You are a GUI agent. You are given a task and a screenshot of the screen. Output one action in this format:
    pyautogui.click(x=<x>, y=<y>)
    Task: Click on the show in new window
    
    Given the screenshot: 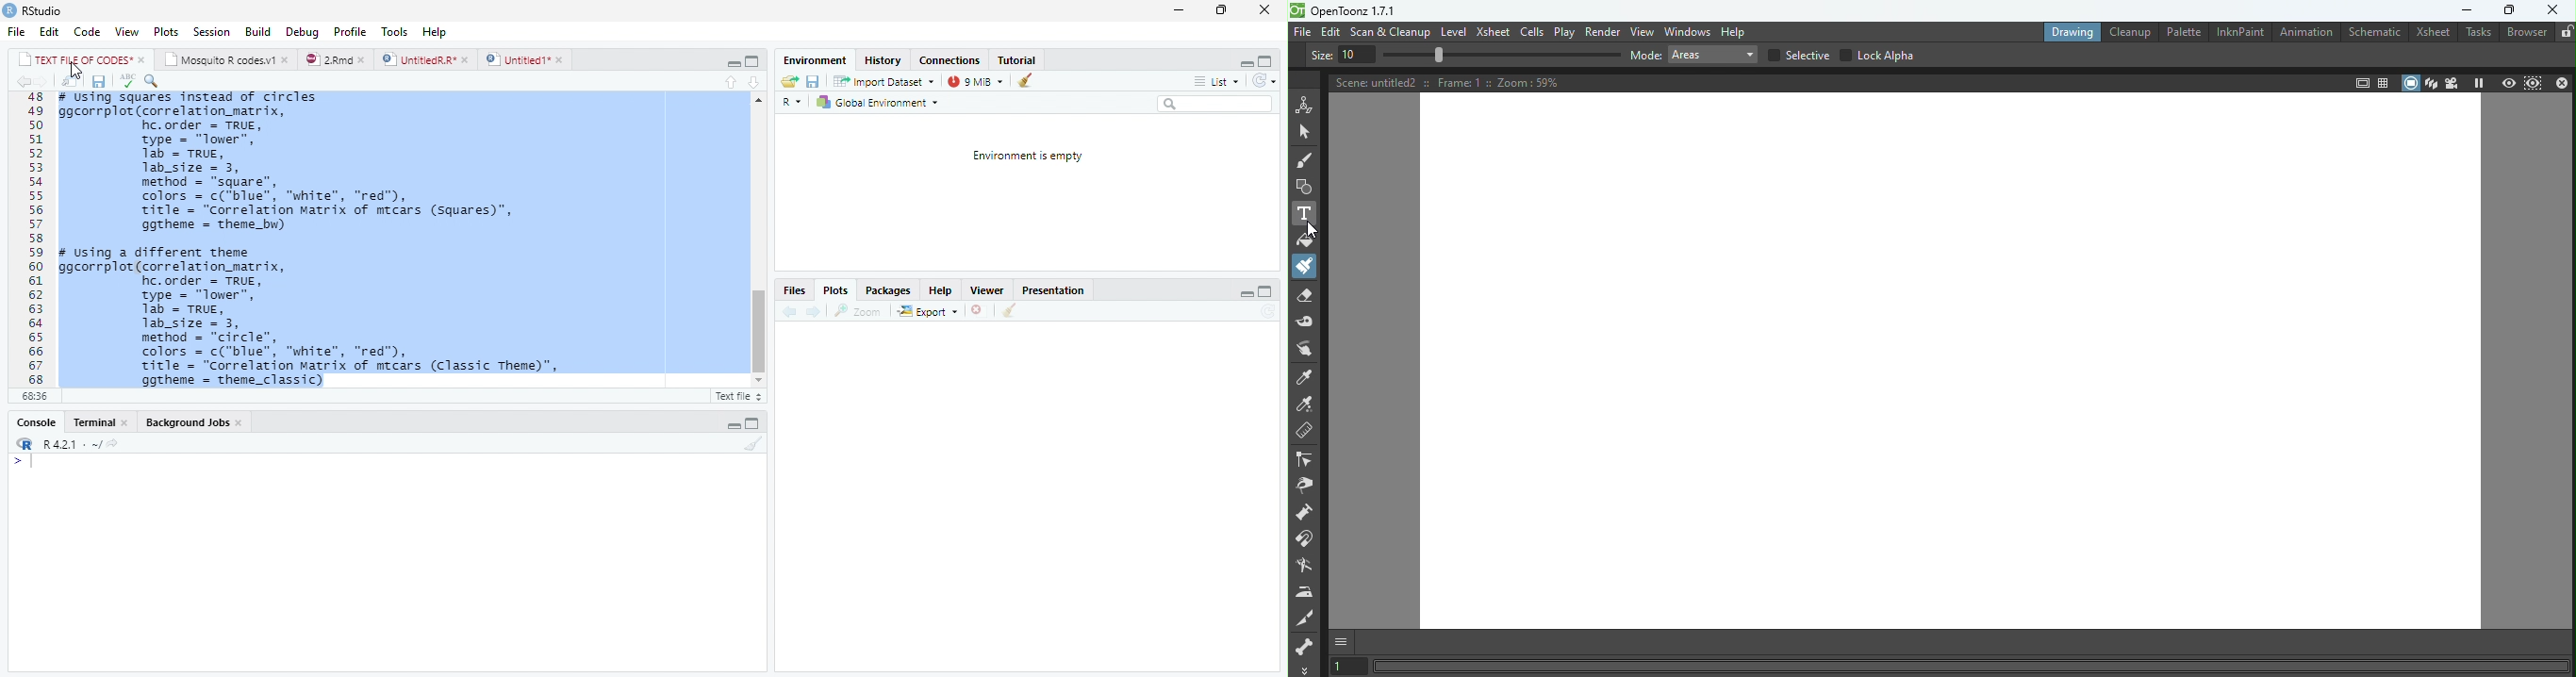 What is the action you would take?
    pyautogui.click(x=70, y=81)
    